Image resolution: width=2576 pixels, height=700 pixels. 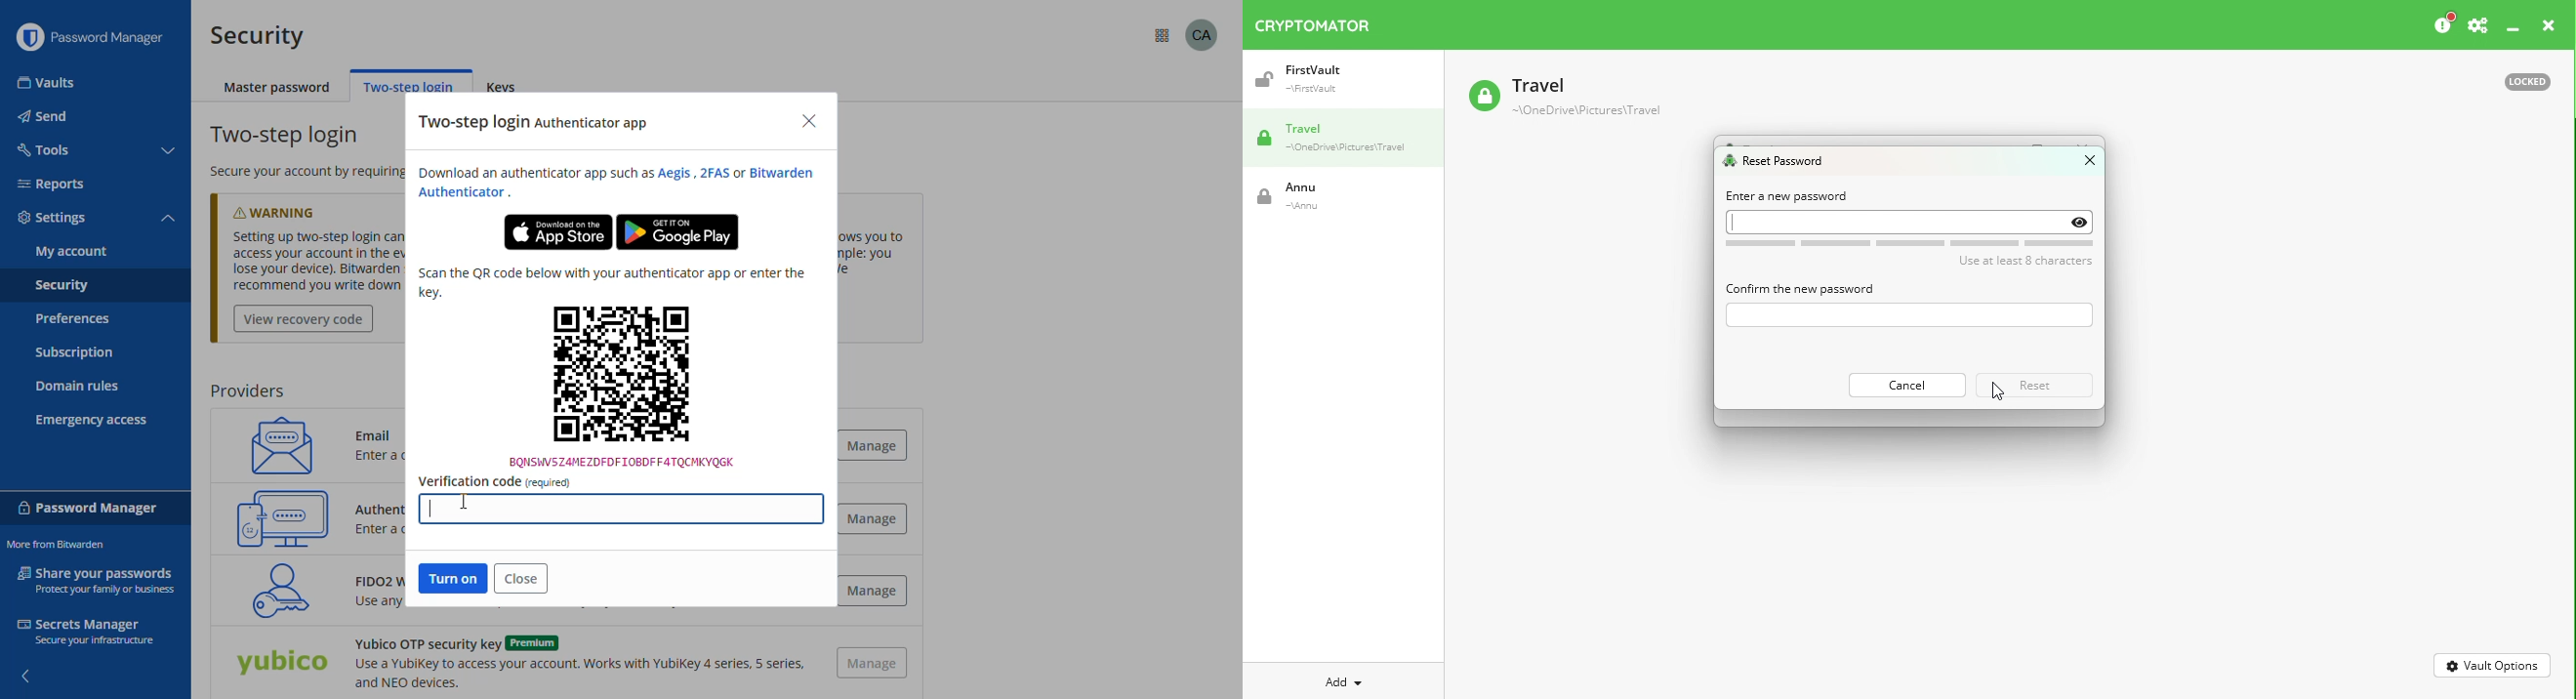 What do you see at coordinates (1163, 36) in the screenshot?
I see `more from bitwarden` at bounding box center [1163, 36].